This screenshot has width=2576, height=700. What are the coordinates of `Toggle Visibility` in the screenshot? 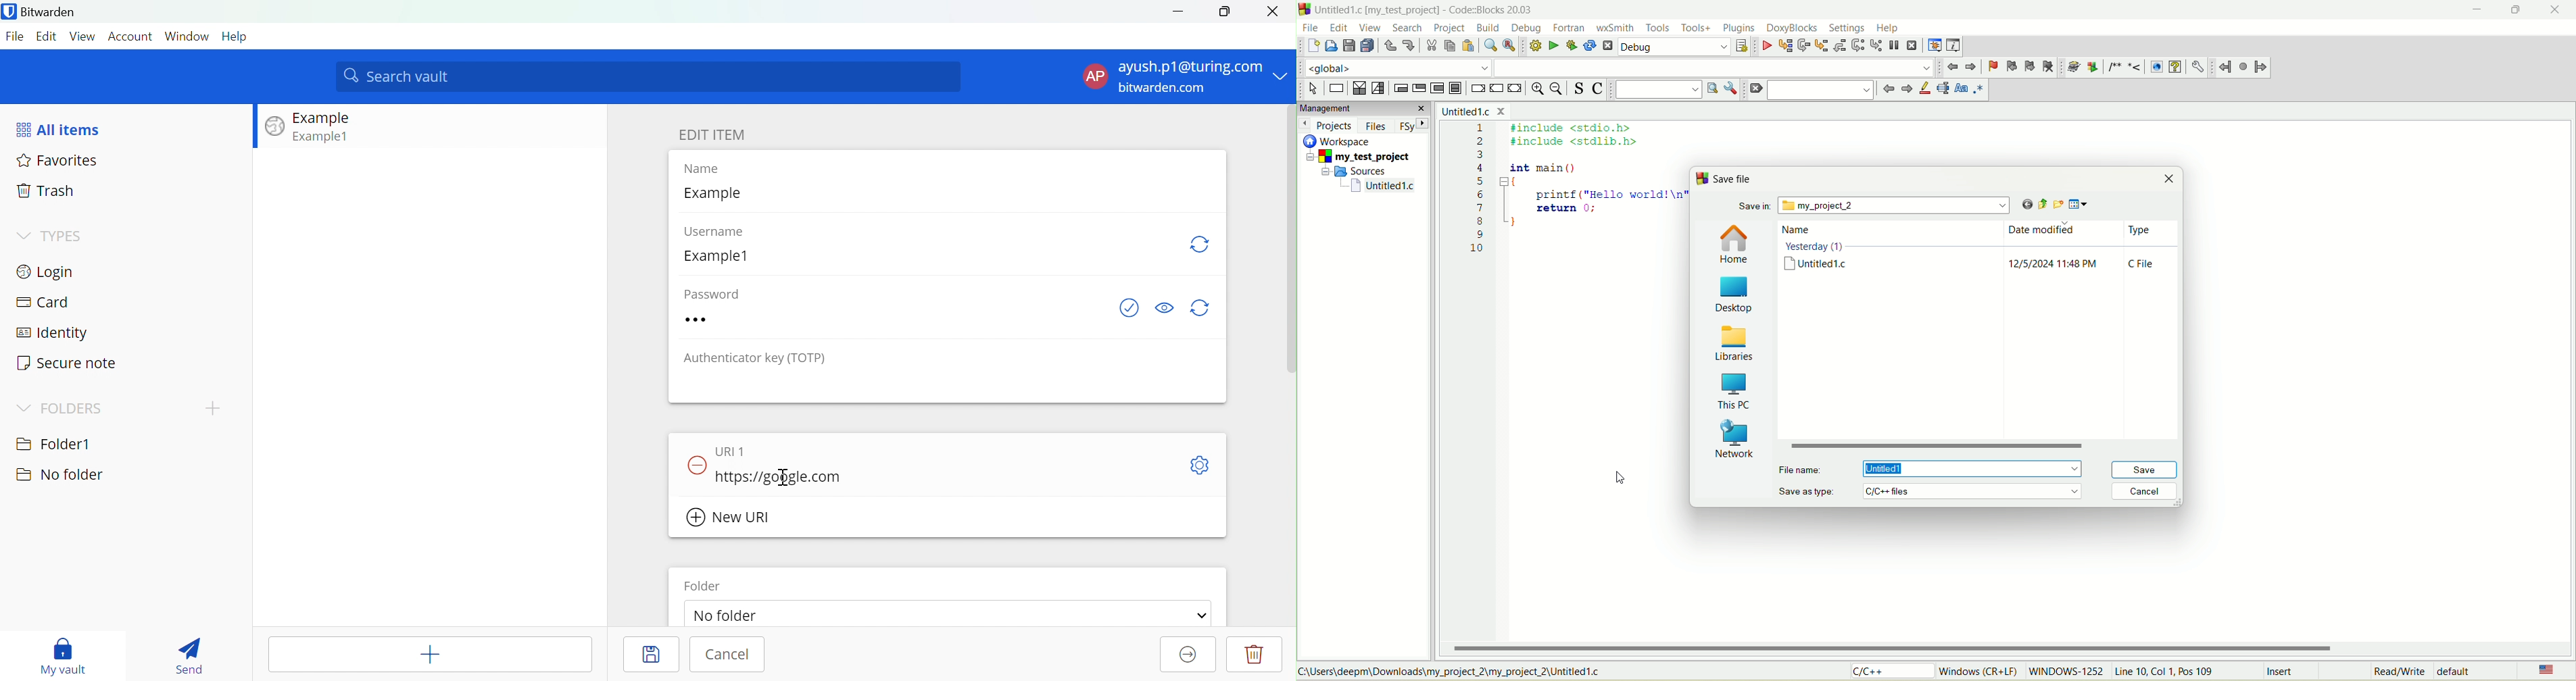 It's located at (1165, 307).